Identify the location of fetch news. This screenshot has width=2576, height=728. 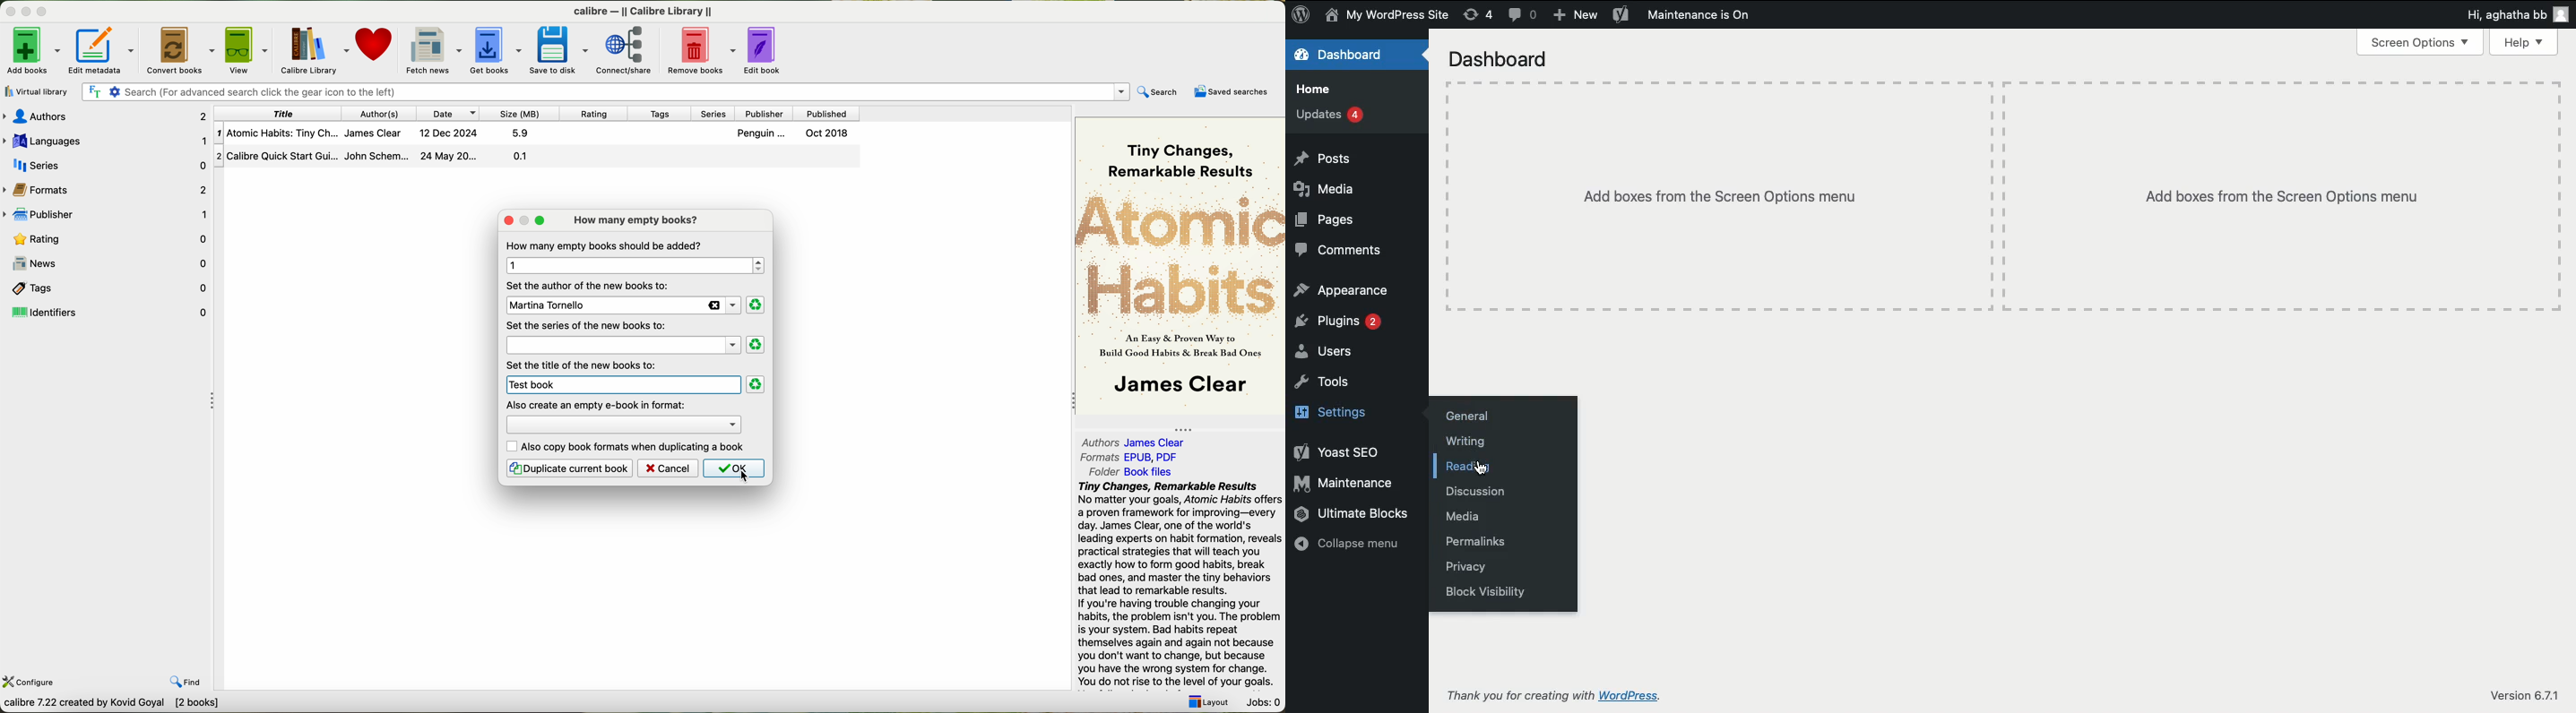
(433, 49).